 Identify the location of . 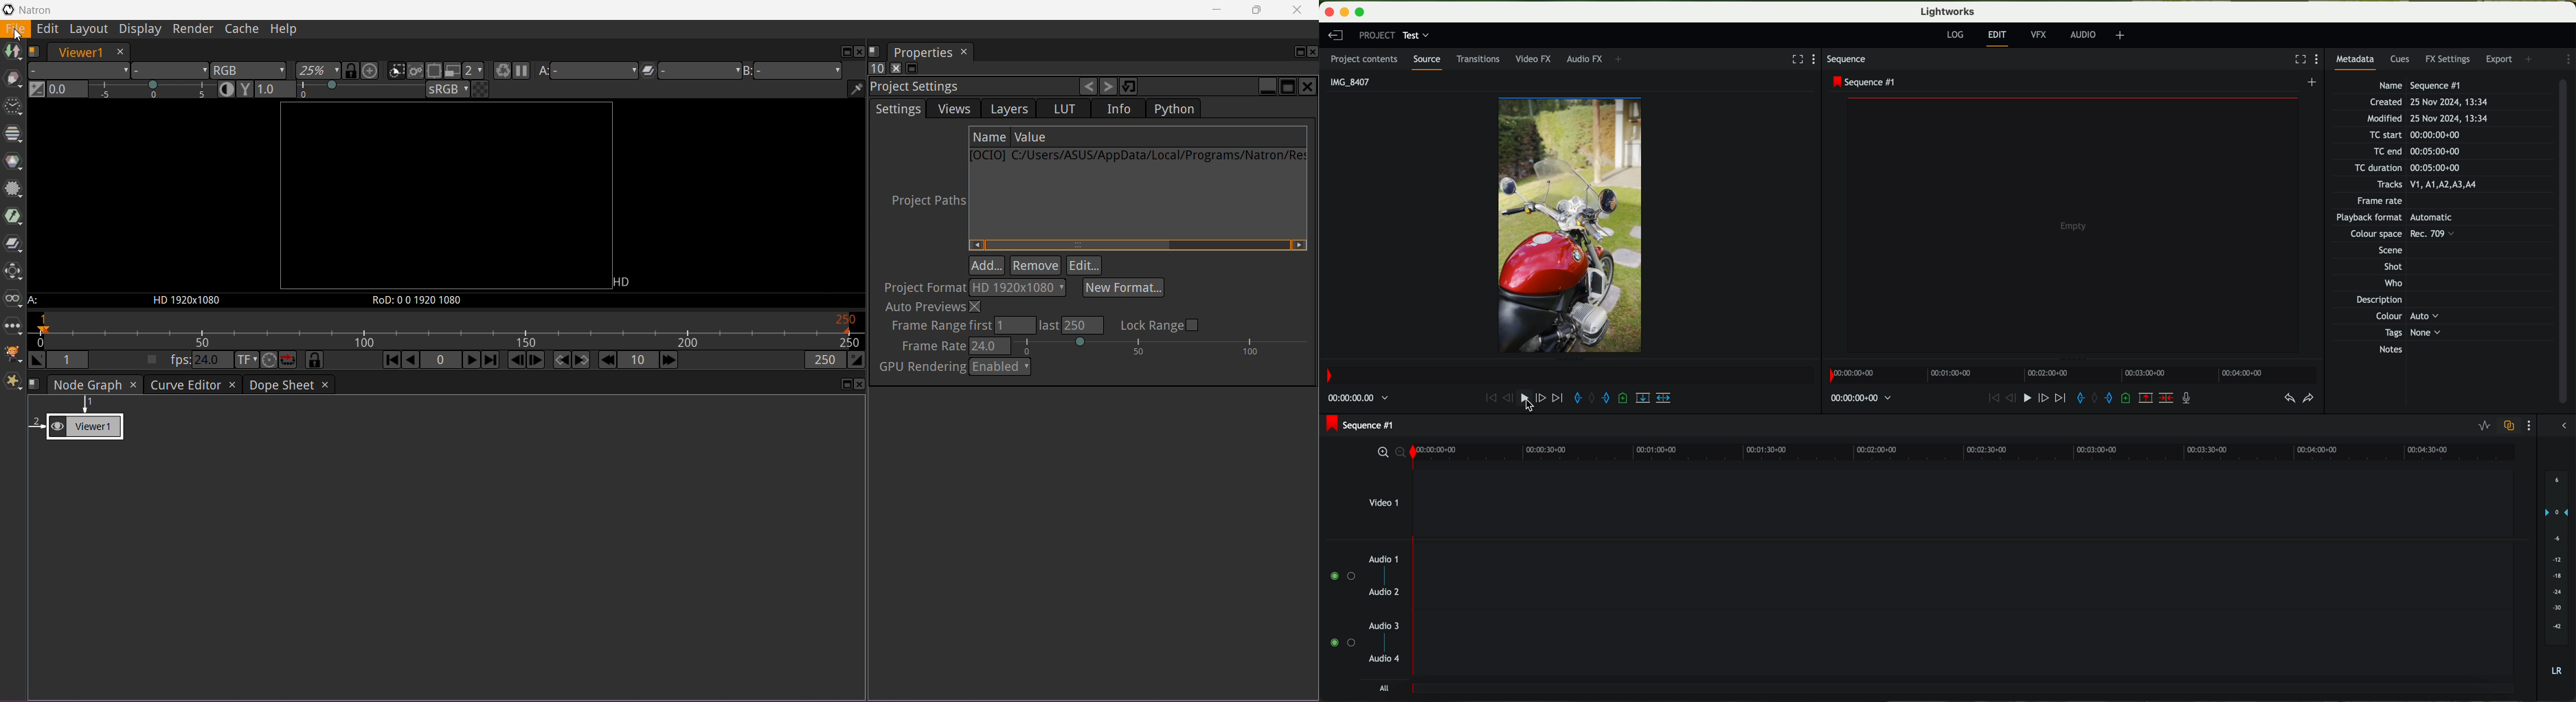
(2405, 317).